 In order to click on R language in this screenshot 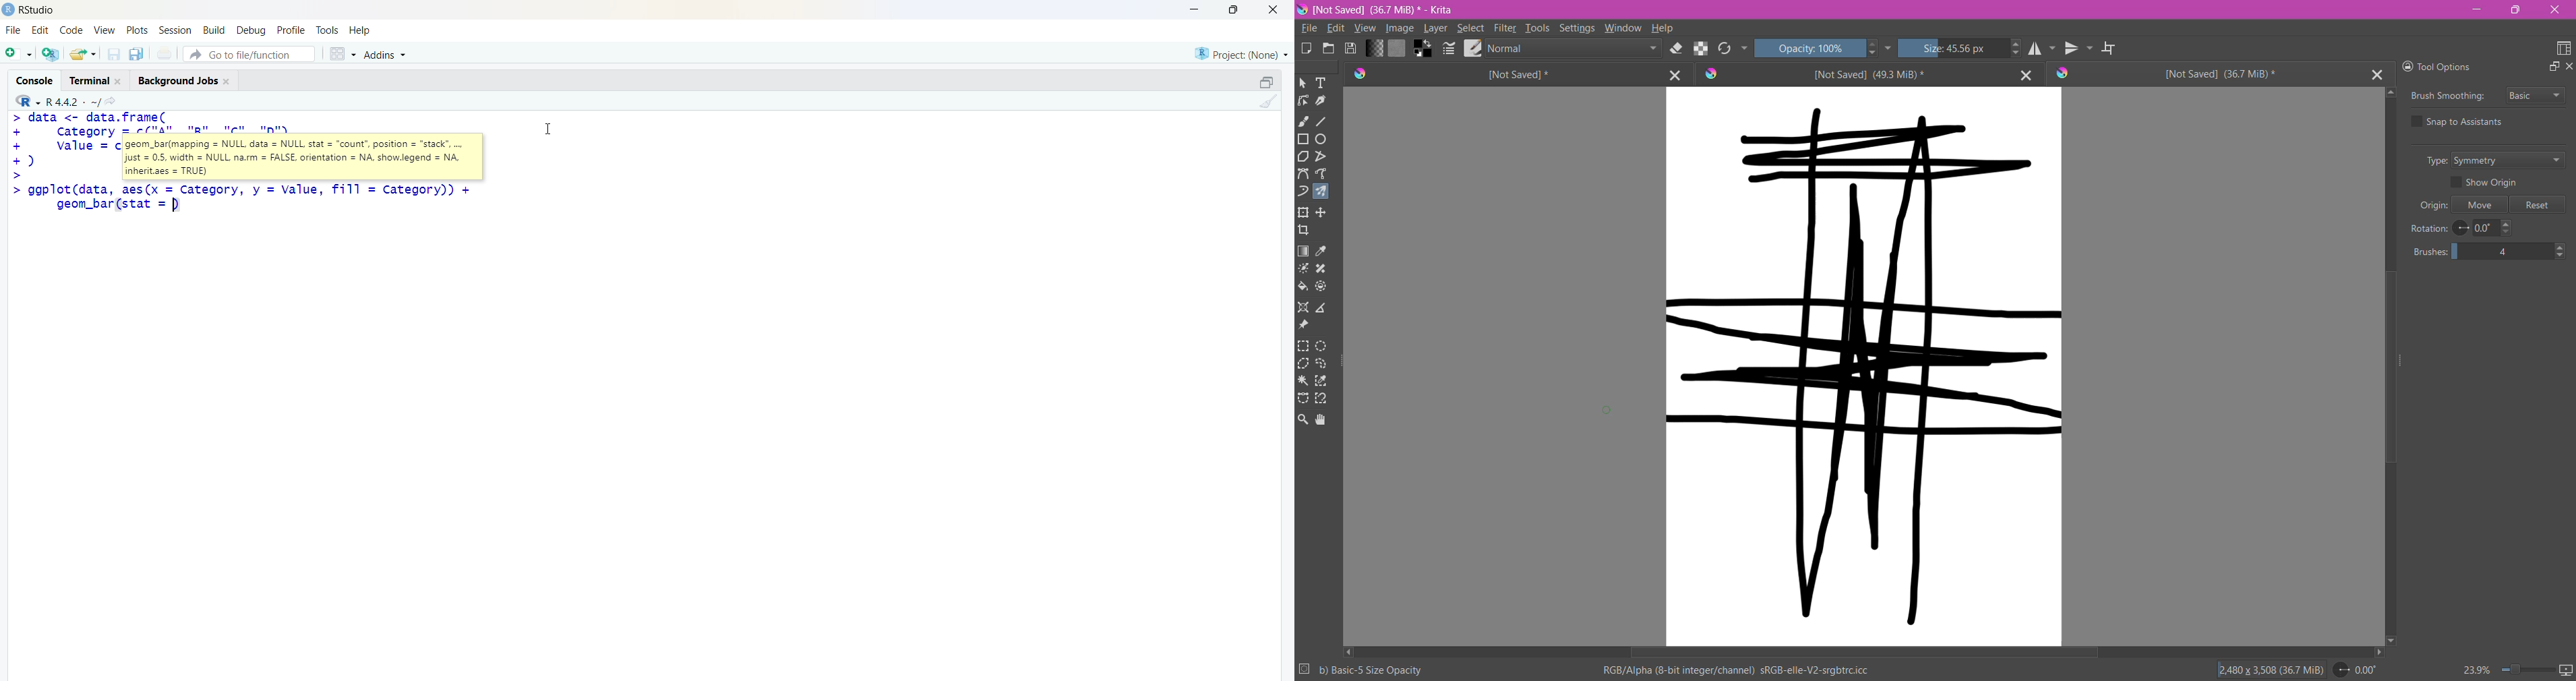, I will do `click(29, 101)`.